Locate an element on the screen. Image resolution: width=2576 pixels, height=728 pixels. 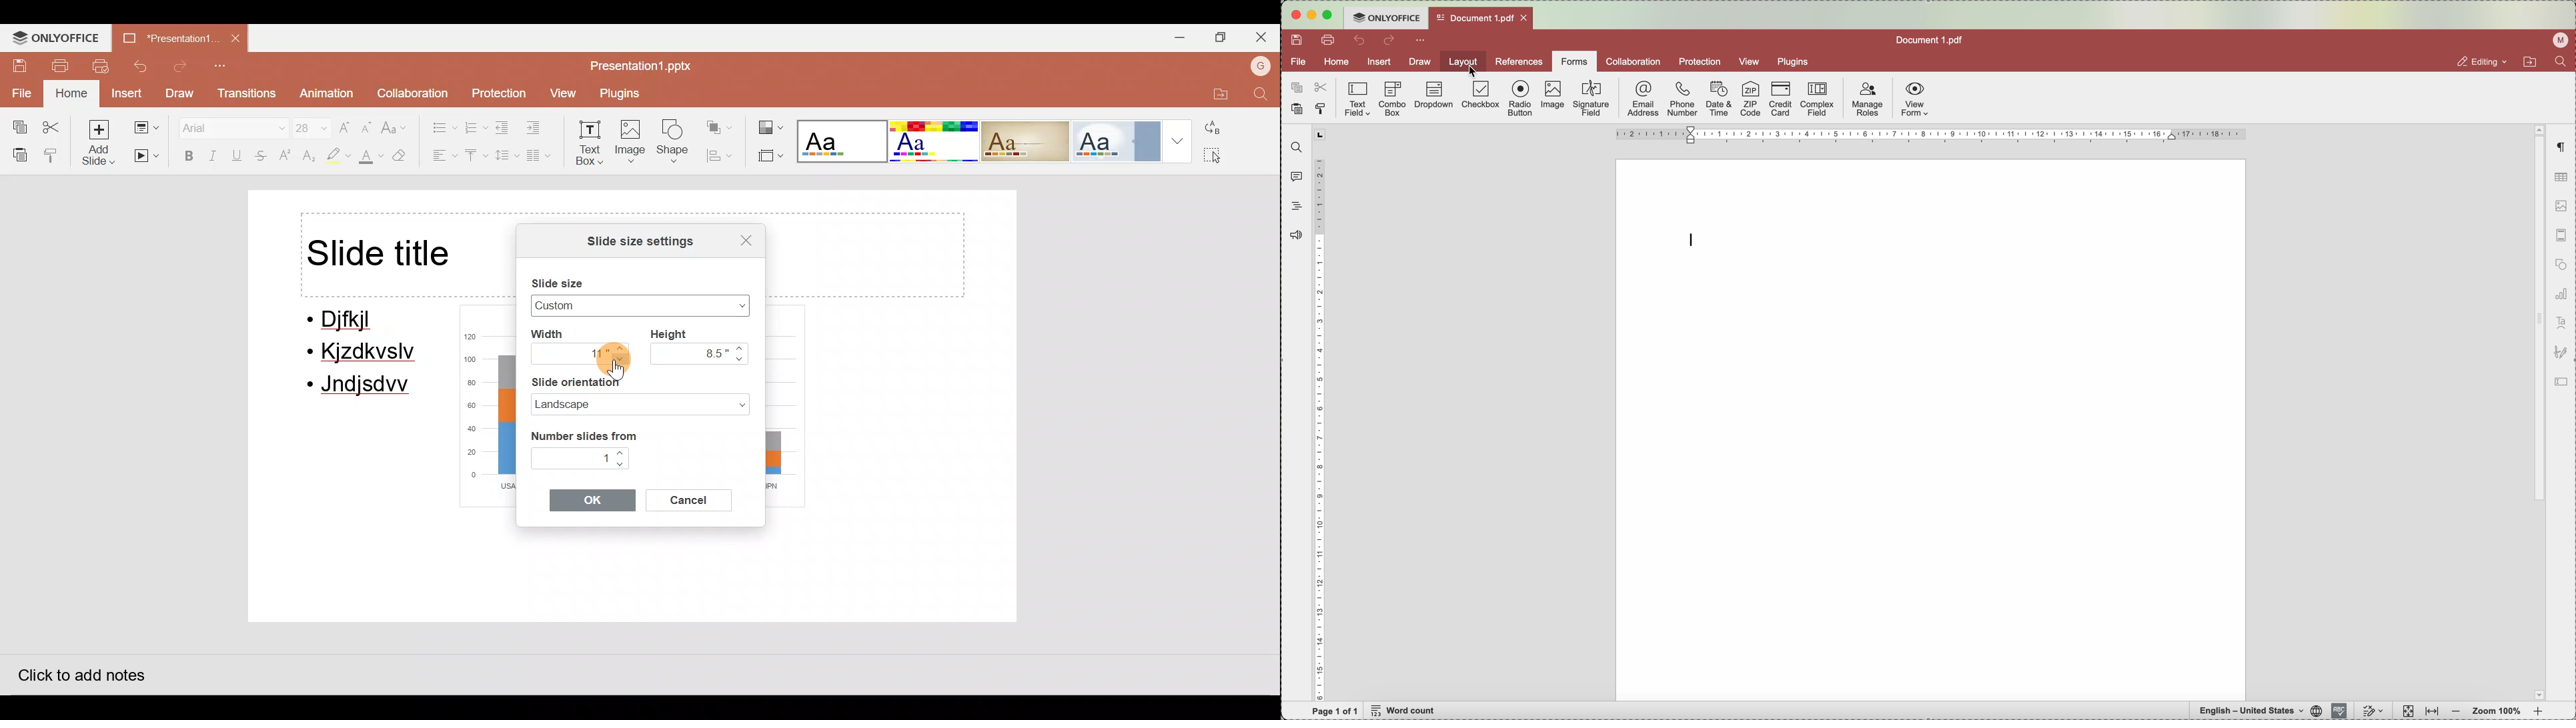
radio button is located at coordinates (1519, 100).